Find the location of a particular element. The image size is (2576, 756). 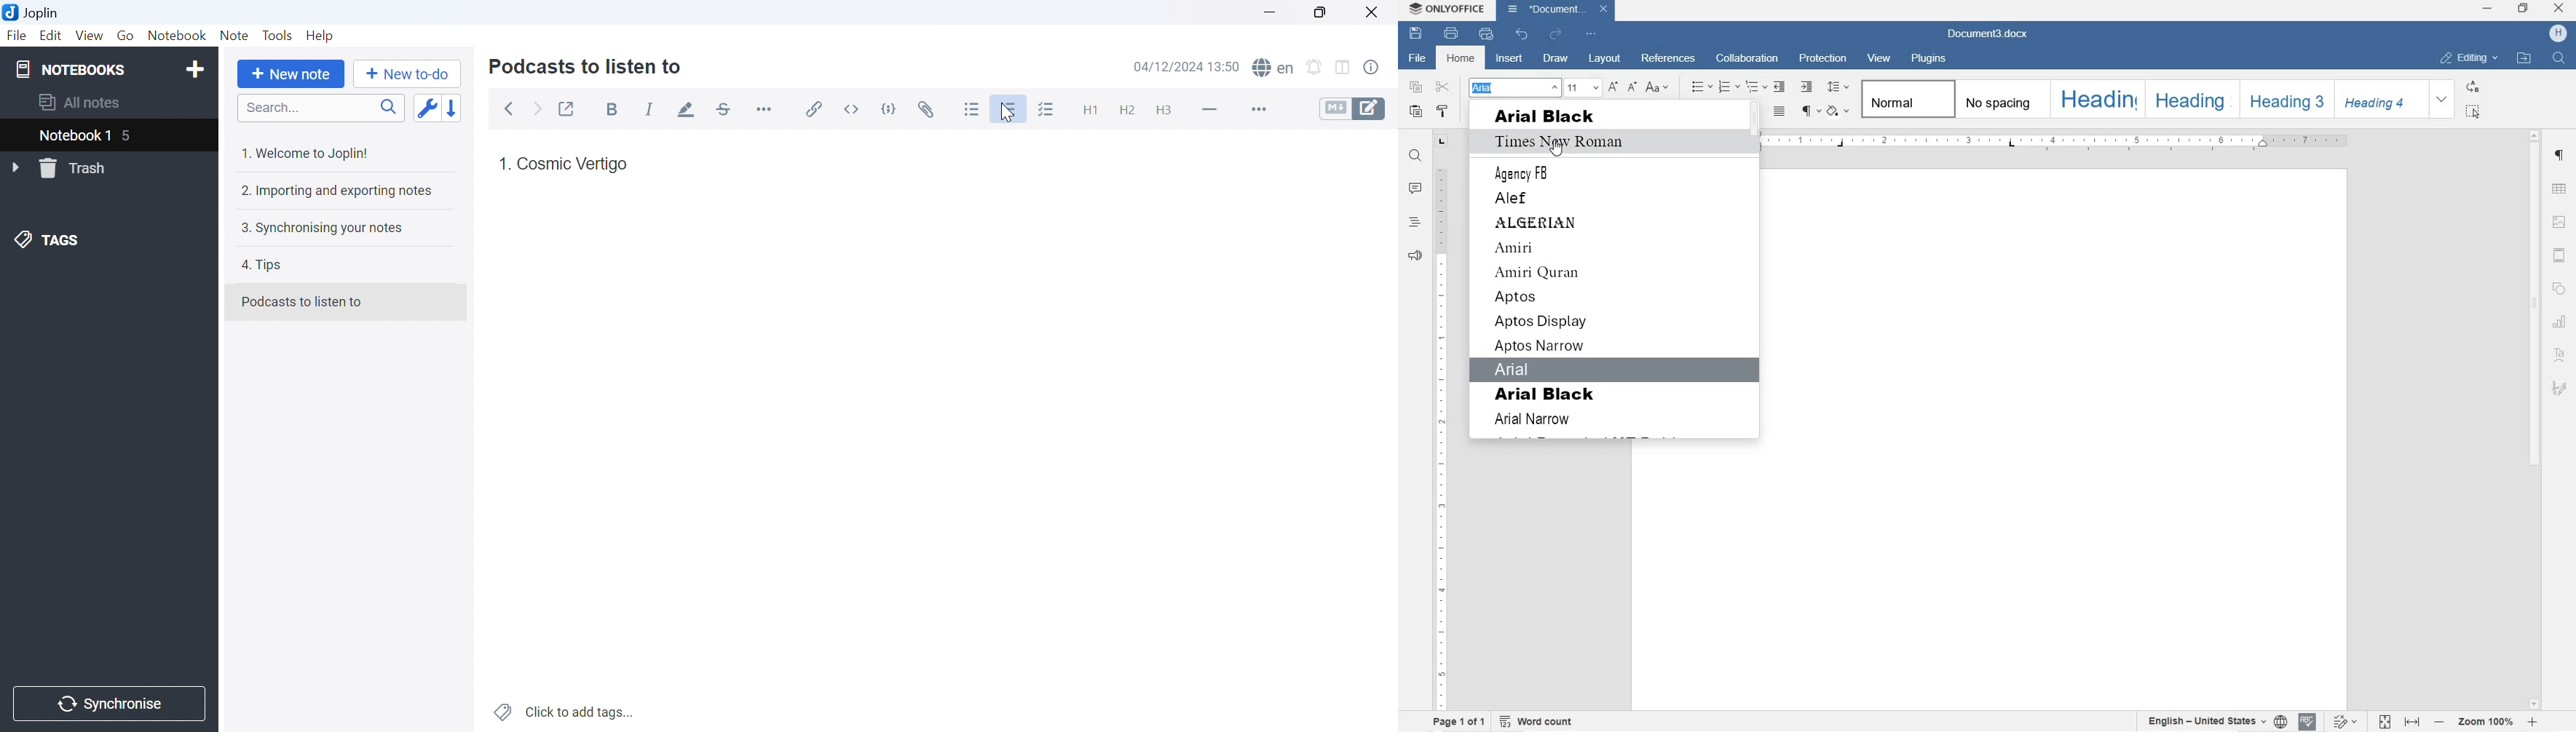

DECREMENT FONT SIZE is located at coordinates (1632, 88).